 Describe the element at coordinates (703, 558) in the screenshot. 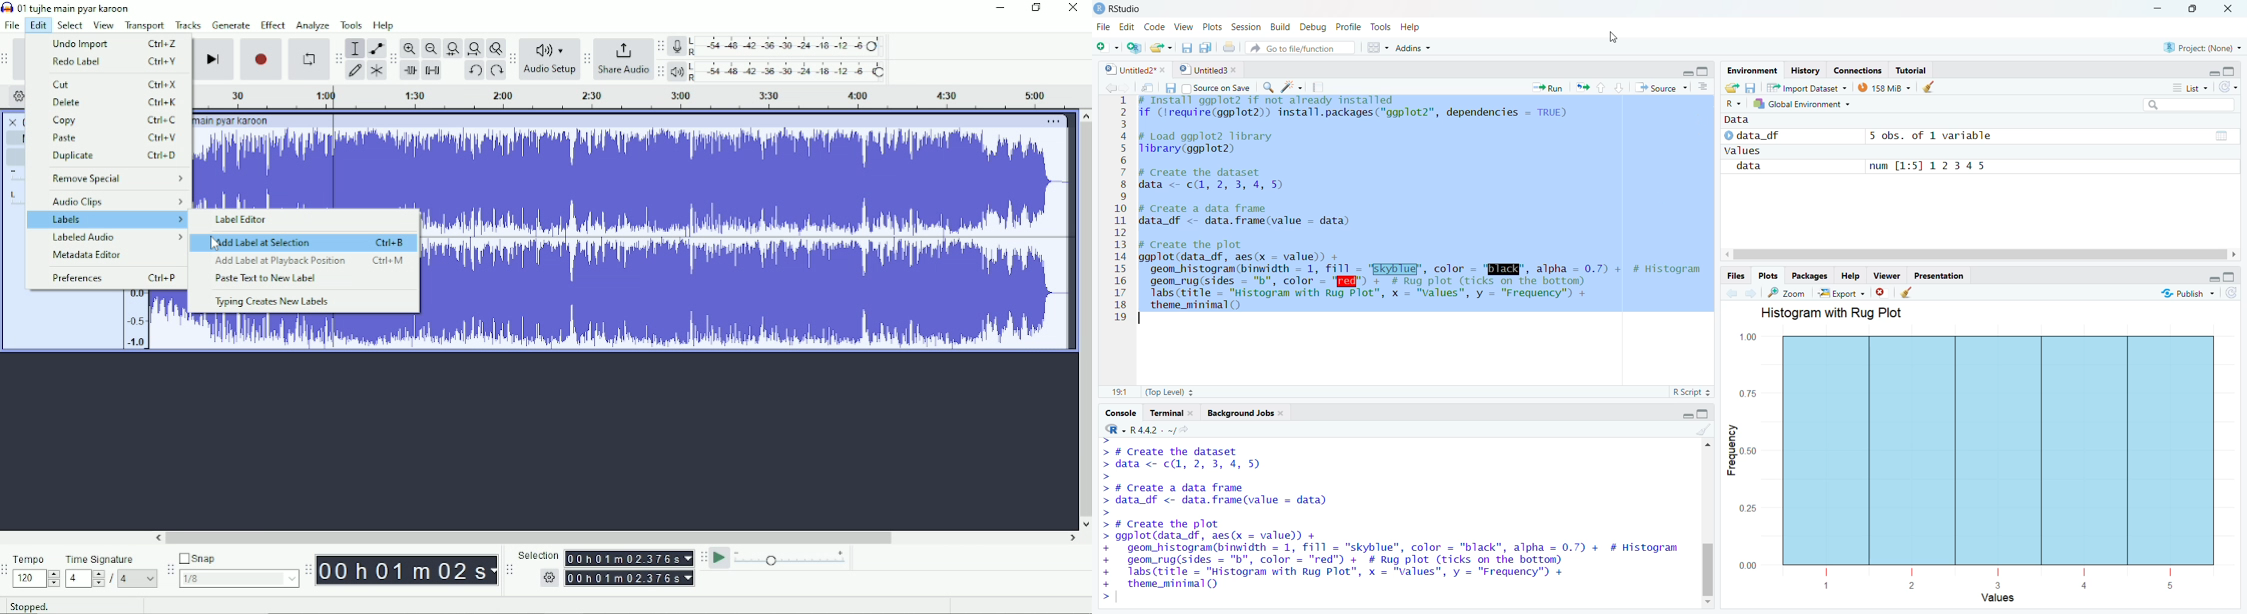

I see `Audacity play-at-speed` at that location.